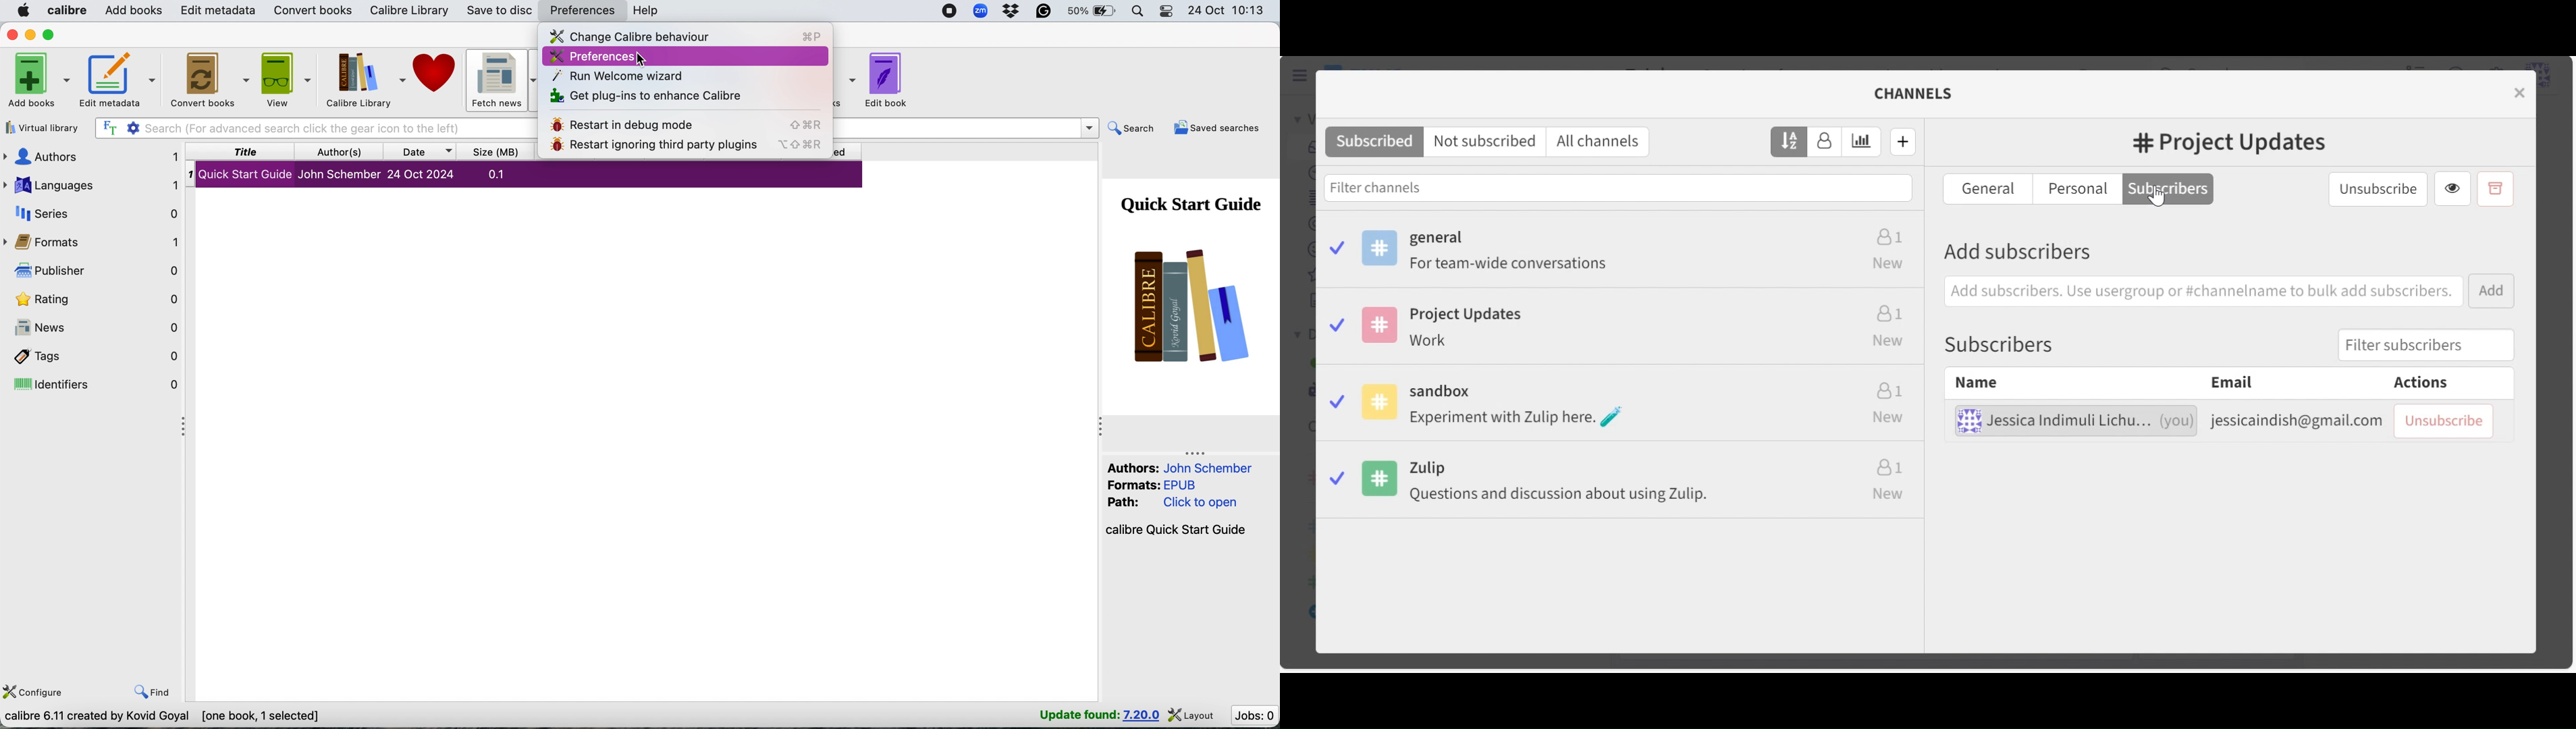 Image resolution: width=2576 pixels, height=756 pixels. Describe the element at coordinates (1229, 12) in the screenshot. I see `24 oct 10:13` at that location.